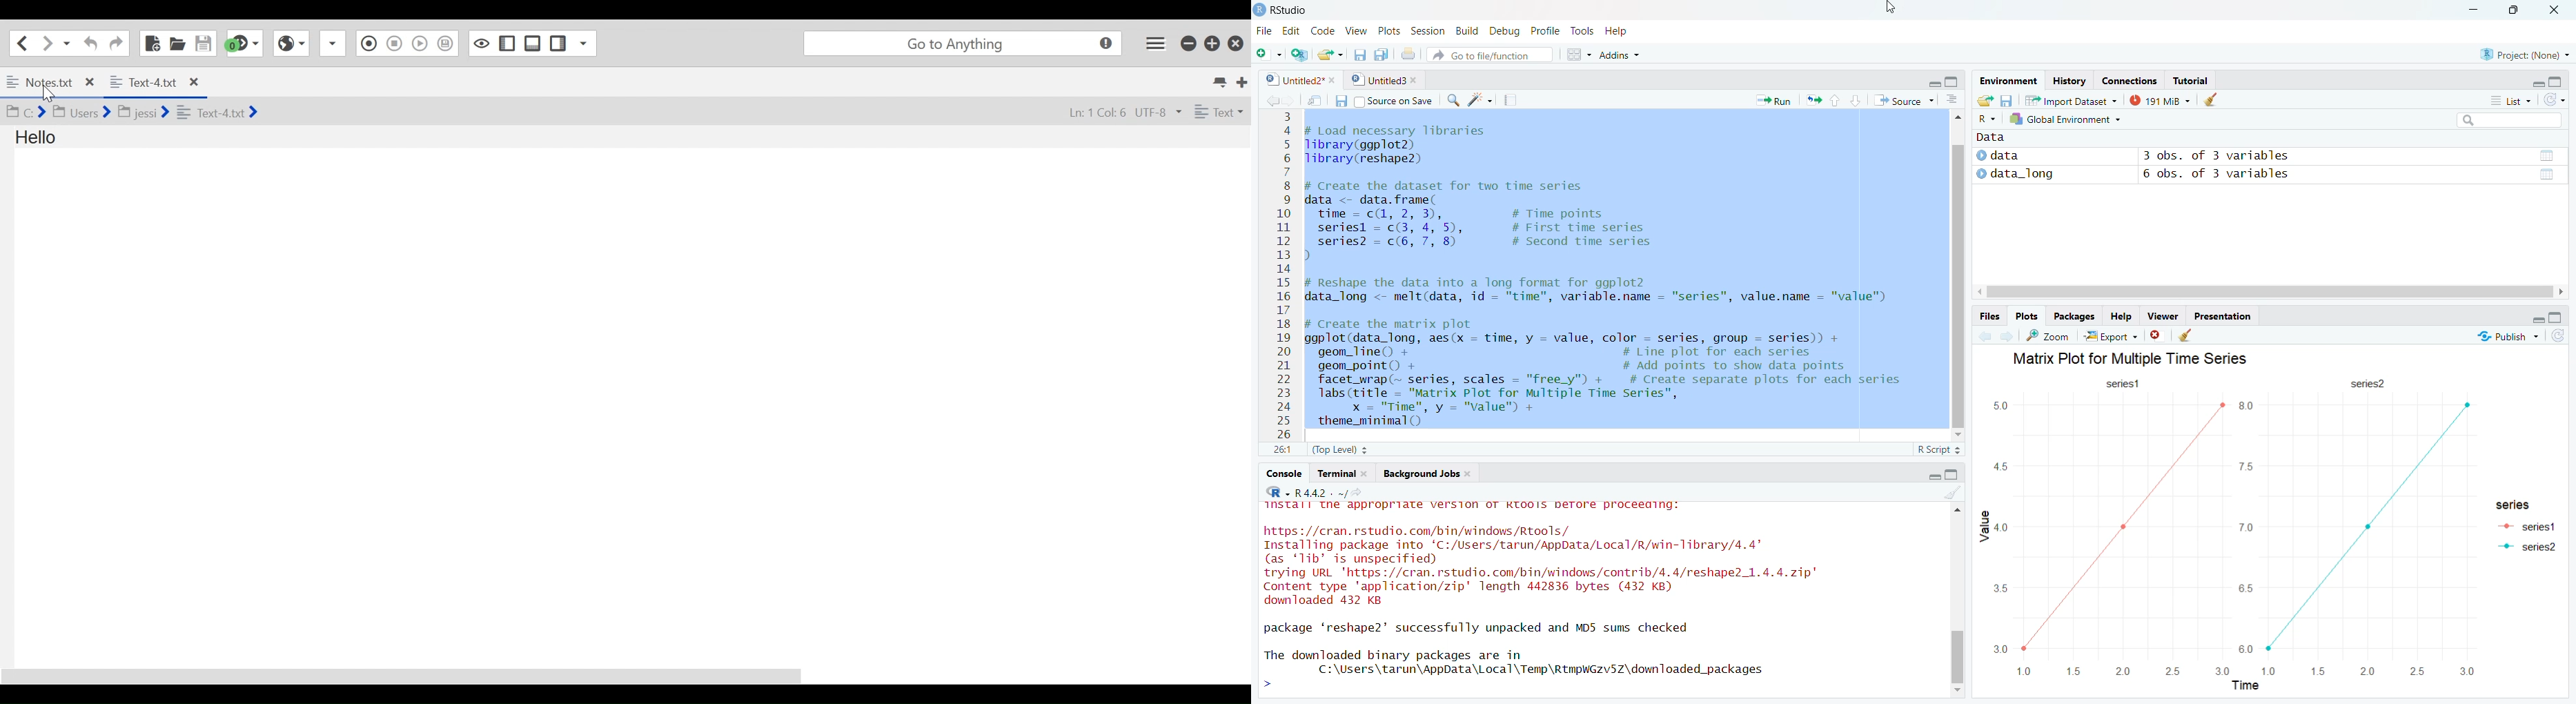  Describe the element at coordinates (1618, 54) in the screenshot. I see `Addins ` at that location.